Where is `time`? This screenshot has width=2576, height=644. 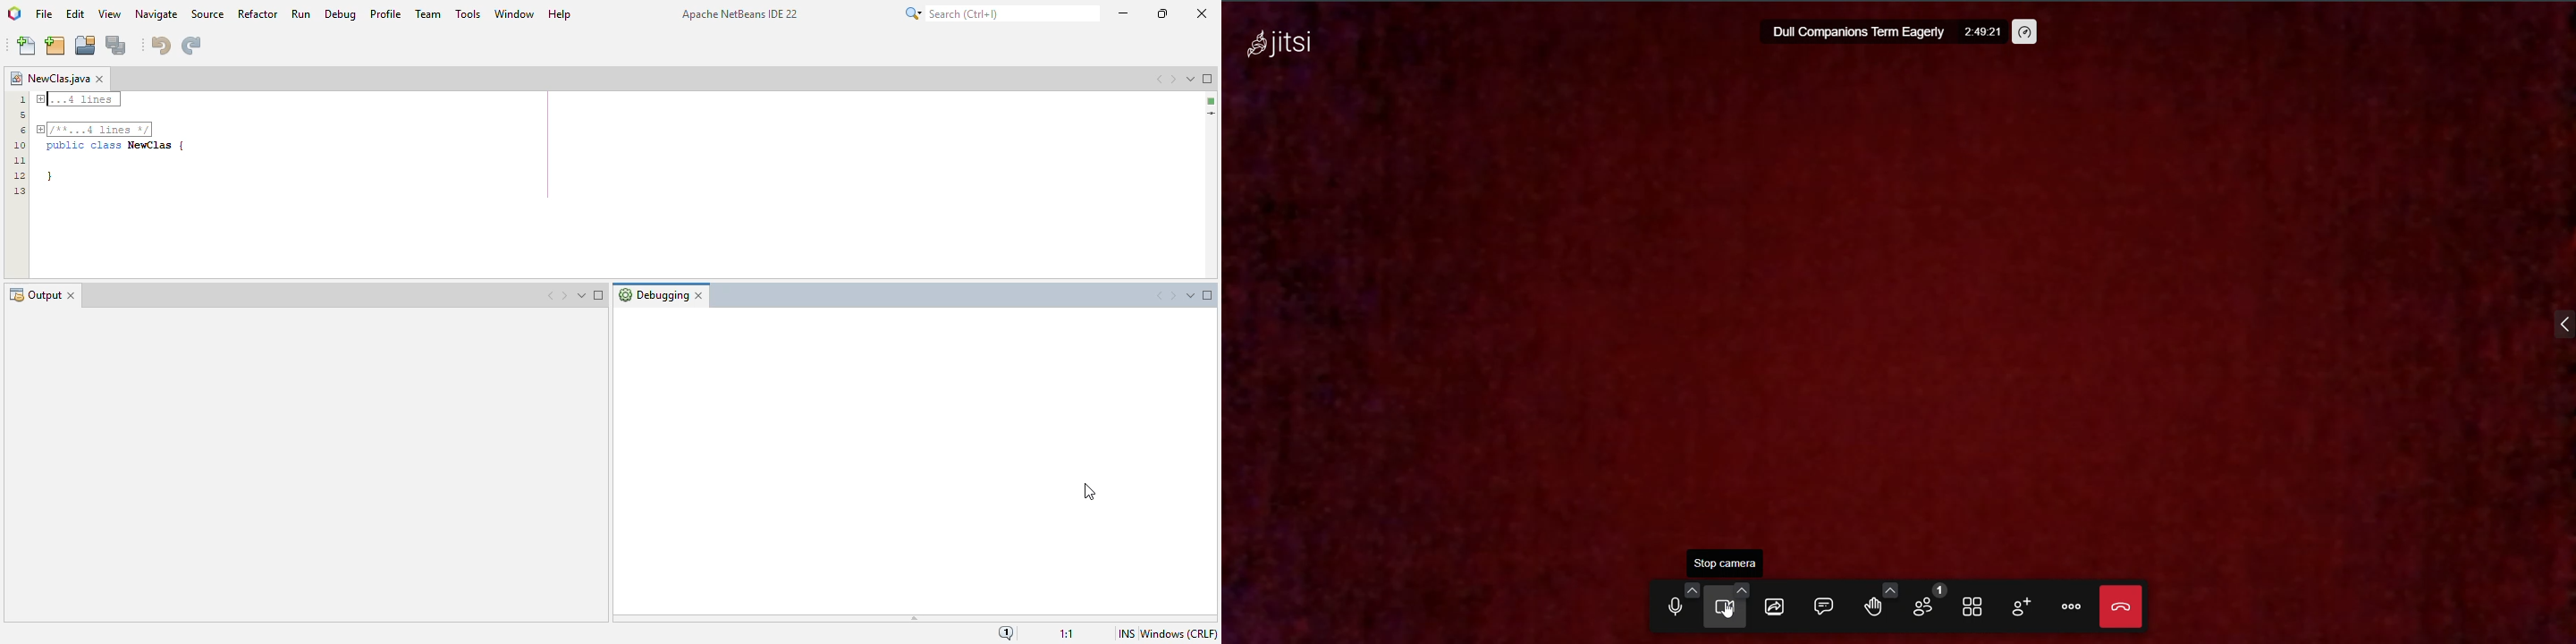
time is located at coordinates (1983, 34).